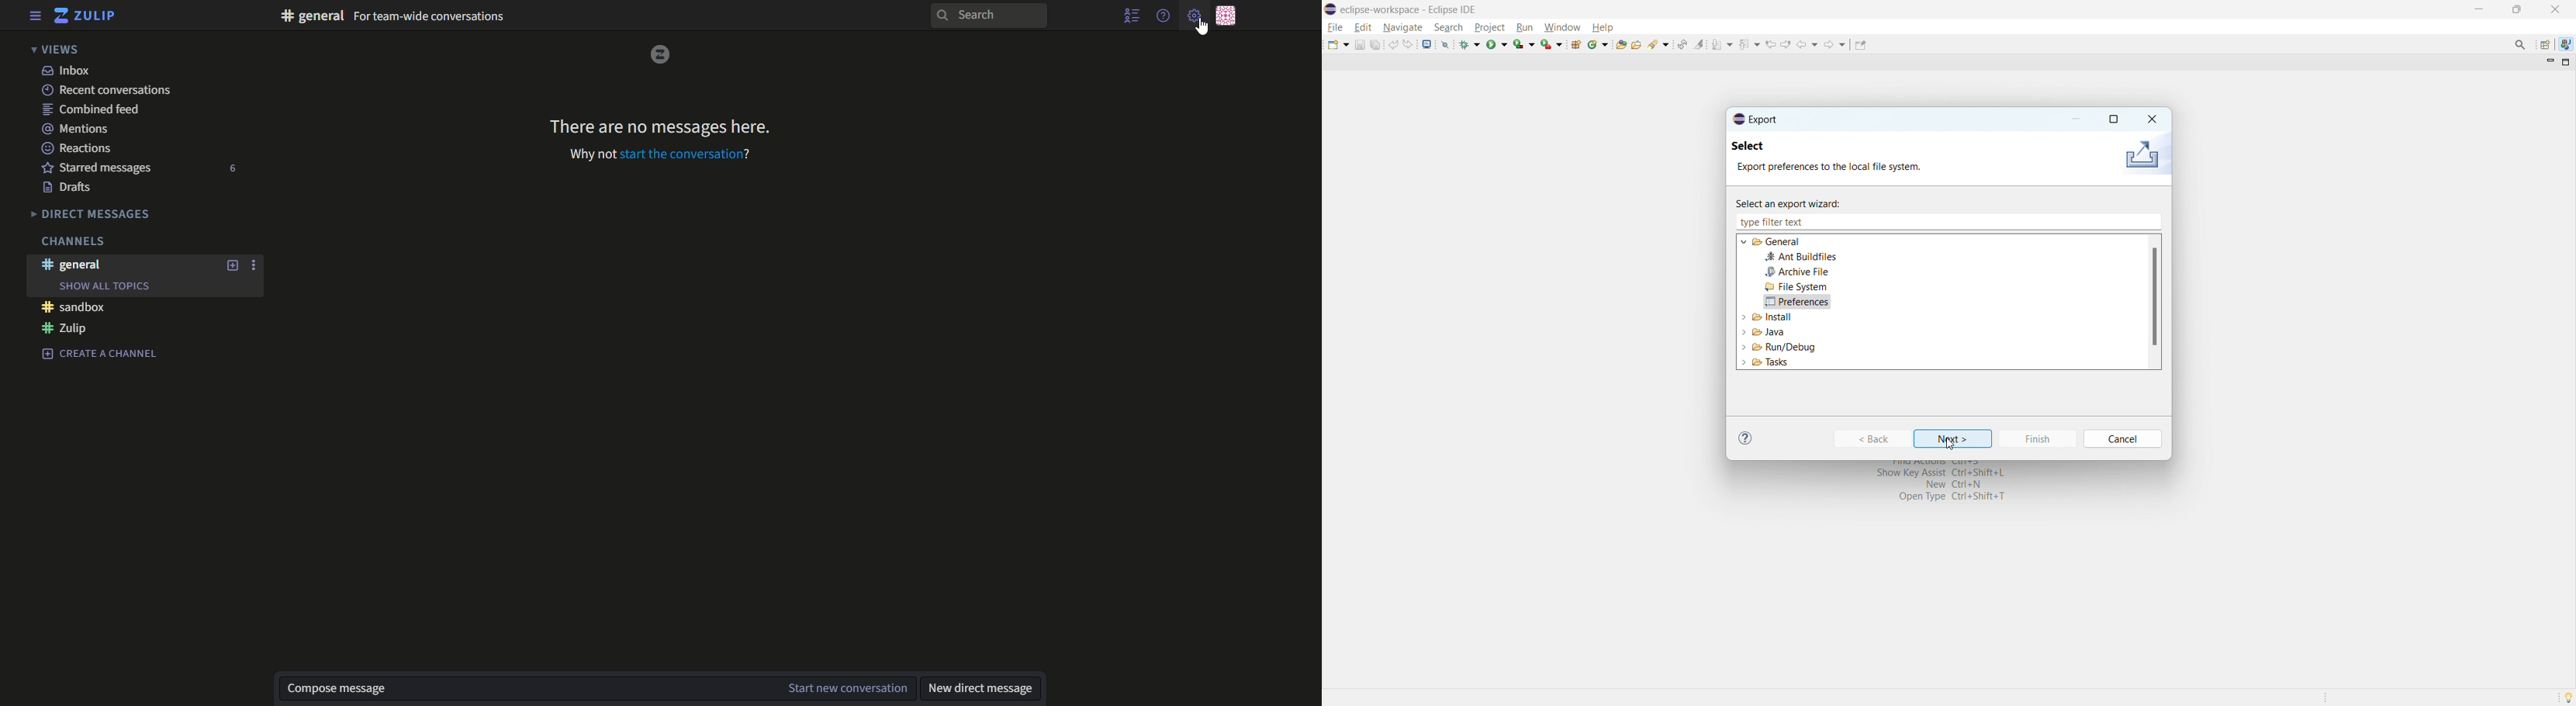  Describe the element at coordinates (1775, 346) in the screenshot. I see `Run/Debug` at that location.